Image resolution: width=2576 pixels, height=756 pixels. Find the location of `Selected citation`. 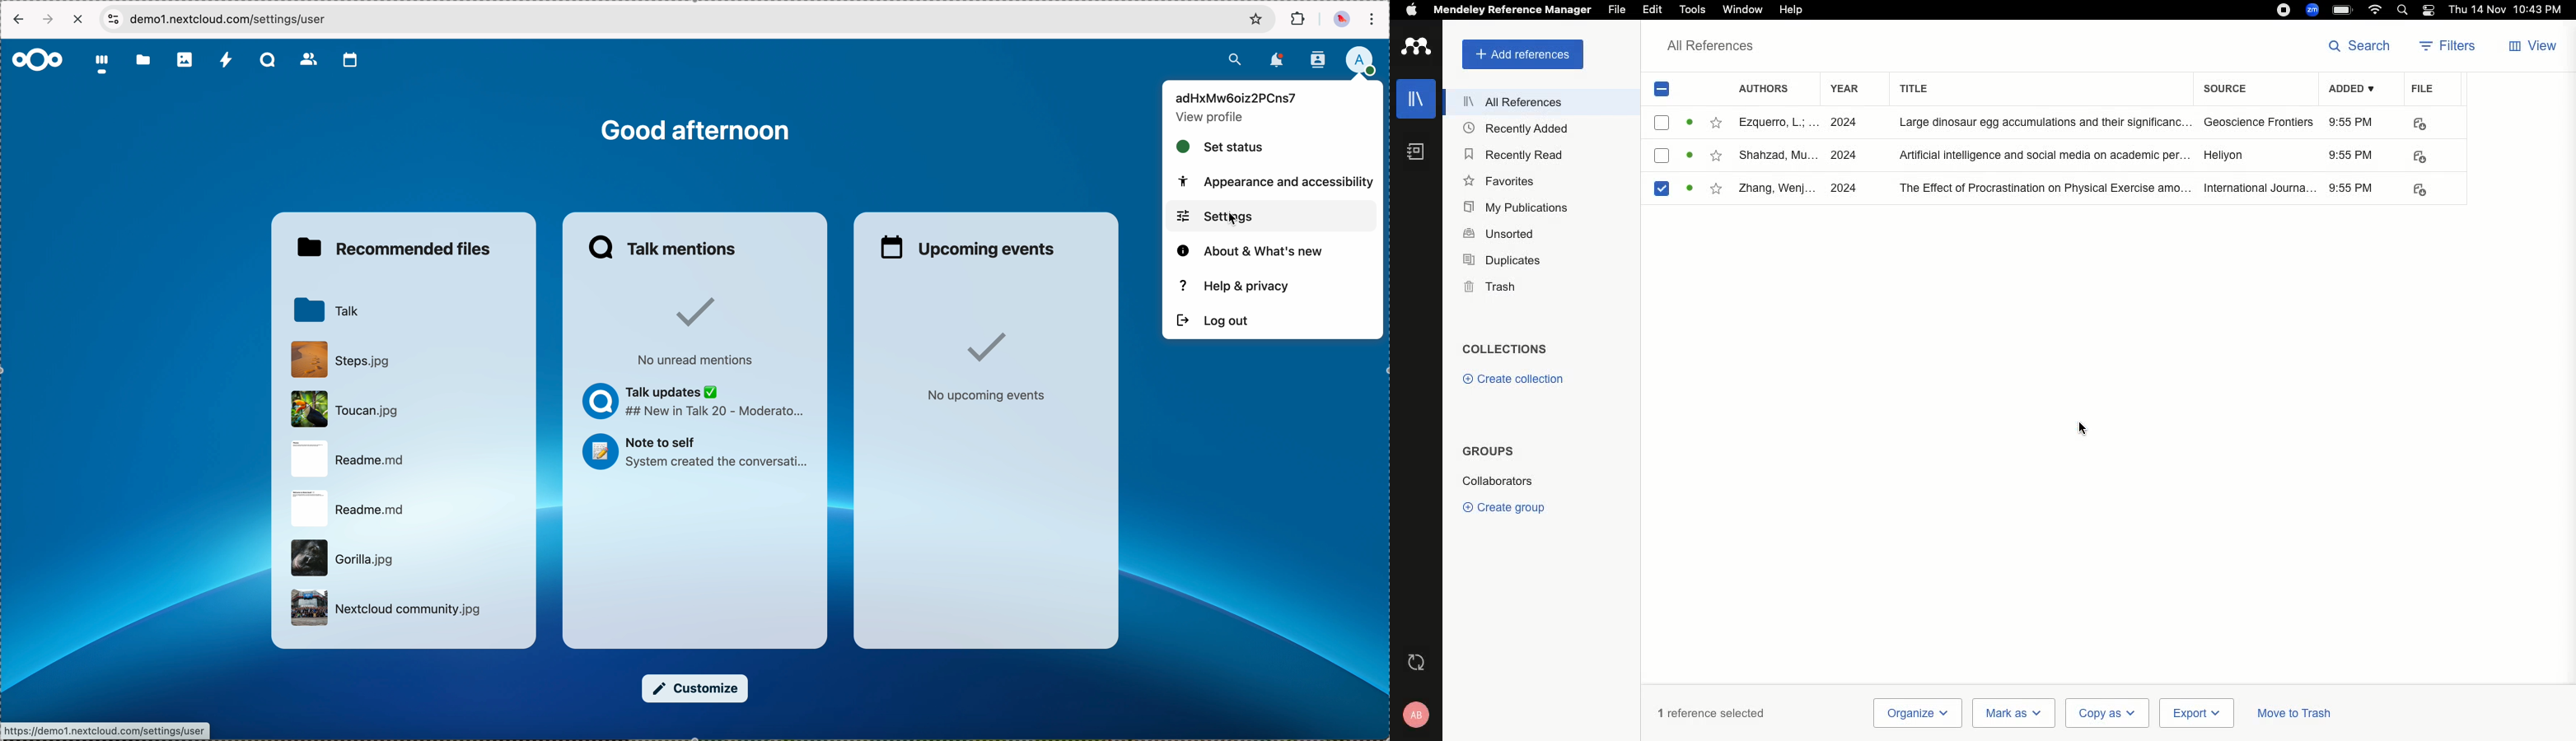

Selected citation is located at coordinates (1665, 193).